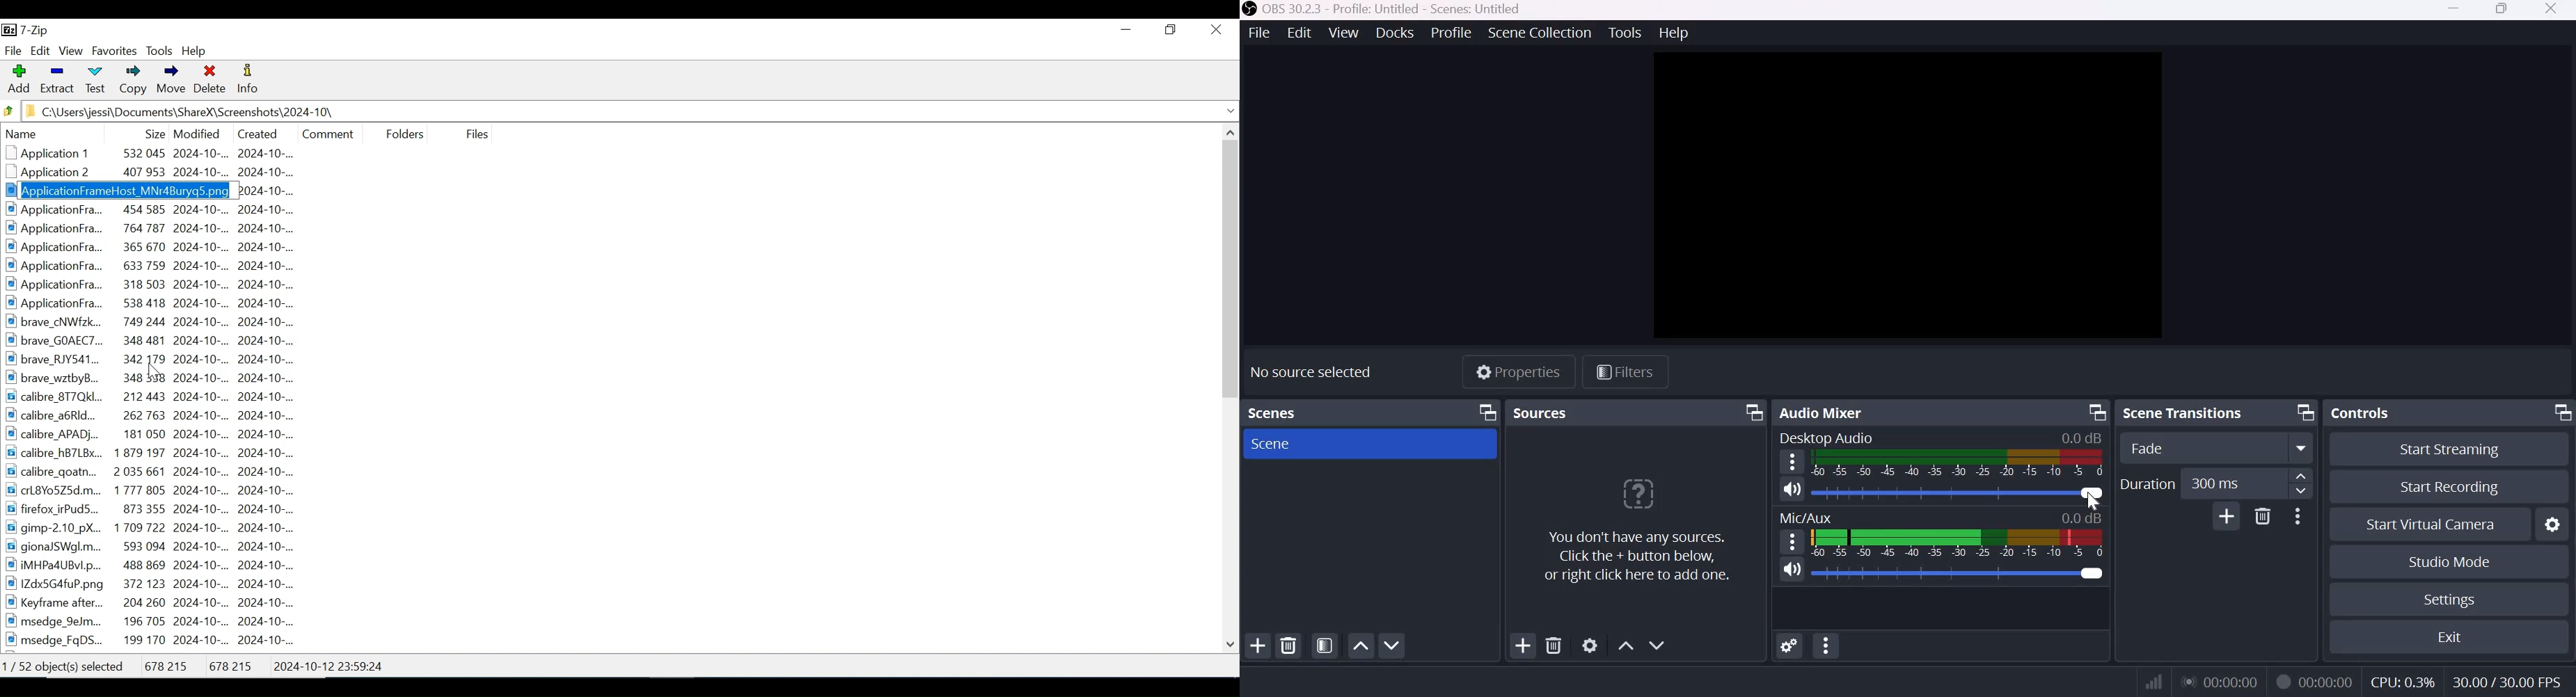  Describe the element at coordinates (2362, 412) in the screenshot. I see `Controls` at that location.